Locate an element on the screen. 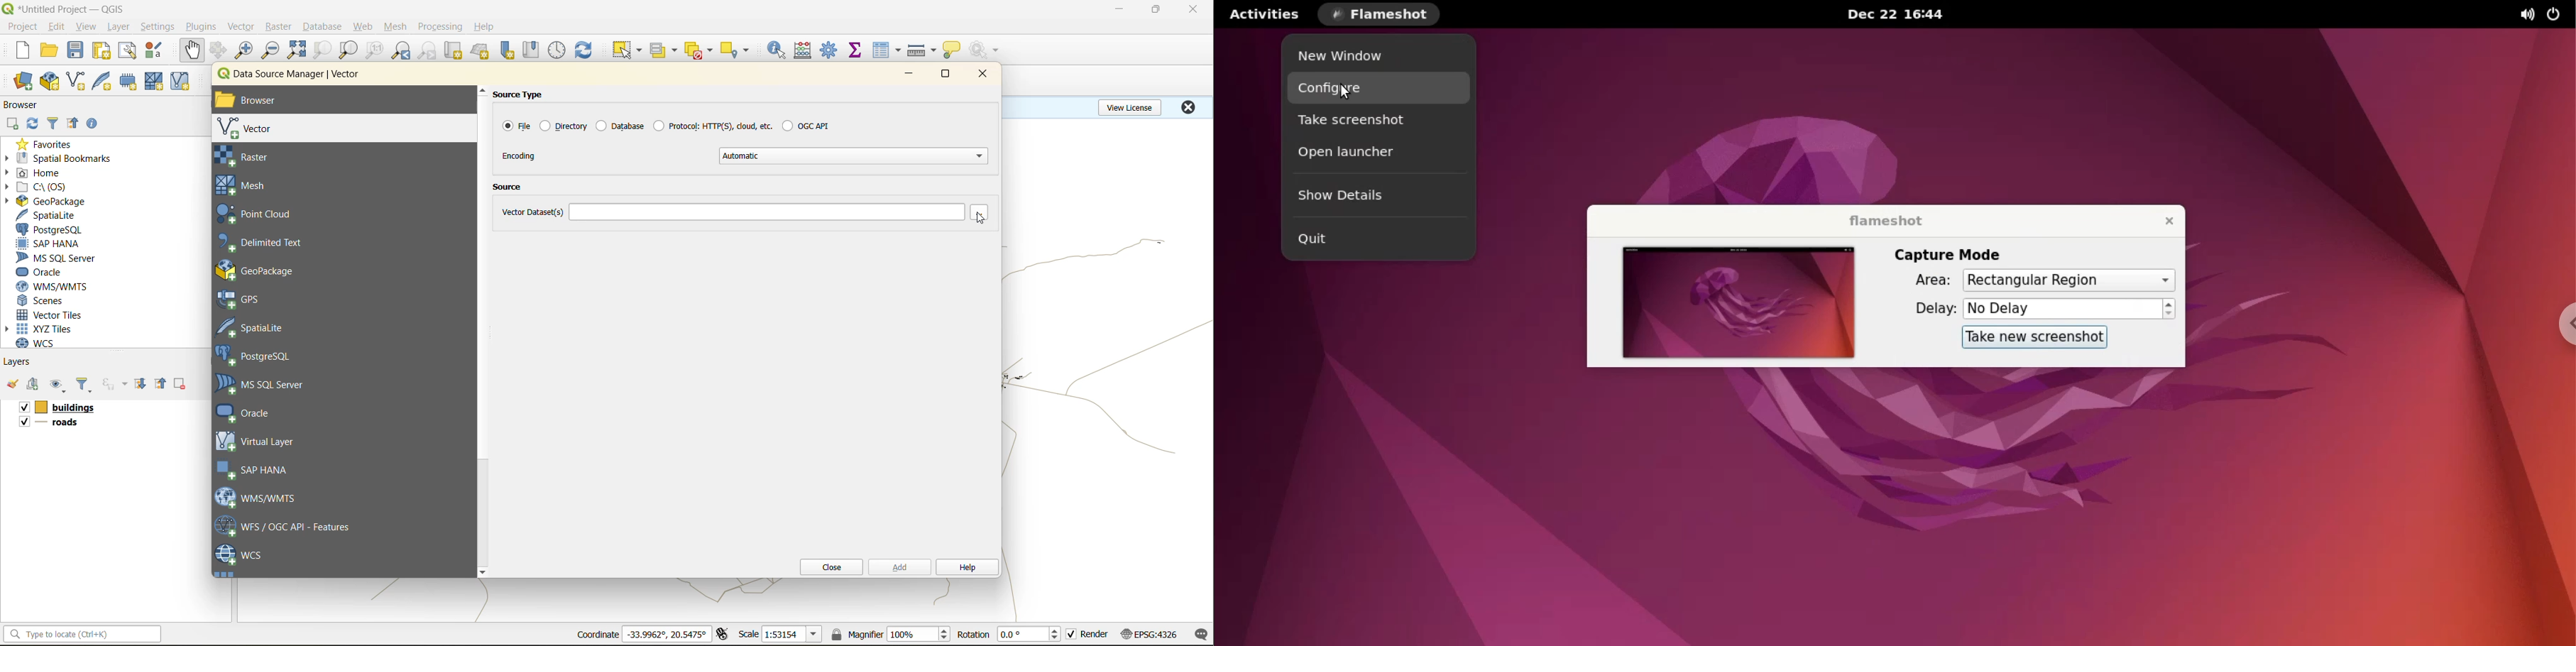 The height and width of the screenshot is (672, 2576). oracle is located at coordinates (254, 413).